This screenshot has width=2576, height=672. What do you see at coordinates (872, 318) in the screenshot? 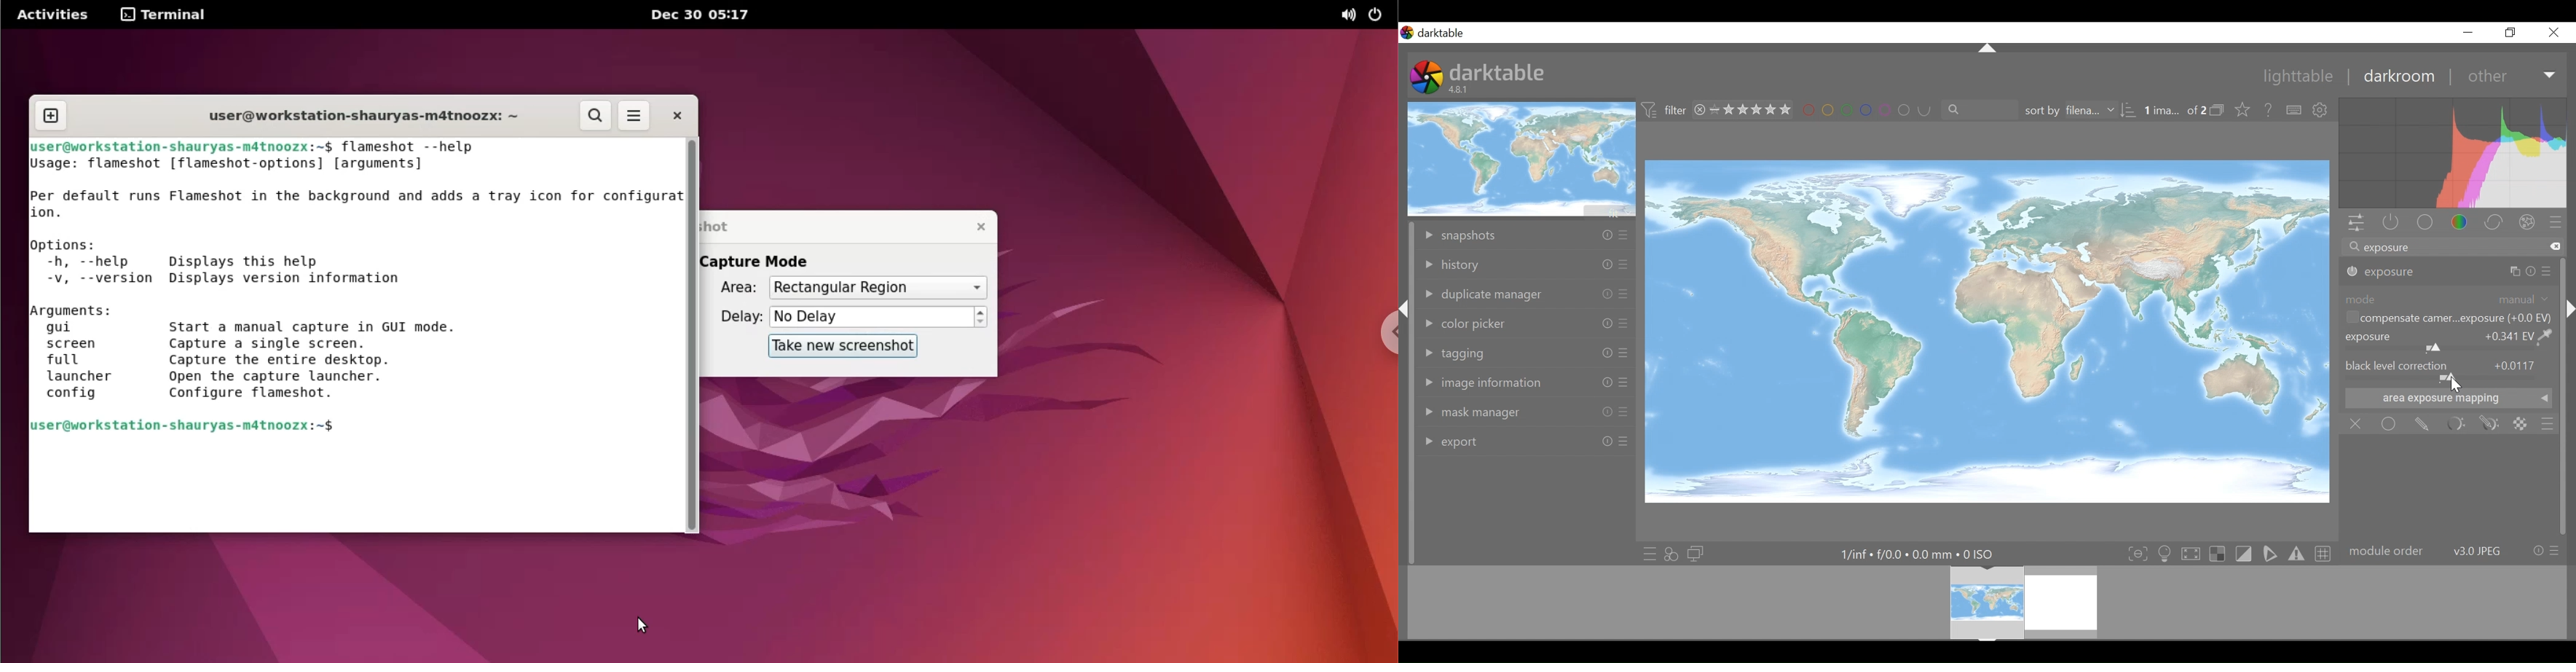
I see `delay options` at bounding box center [872, 318].